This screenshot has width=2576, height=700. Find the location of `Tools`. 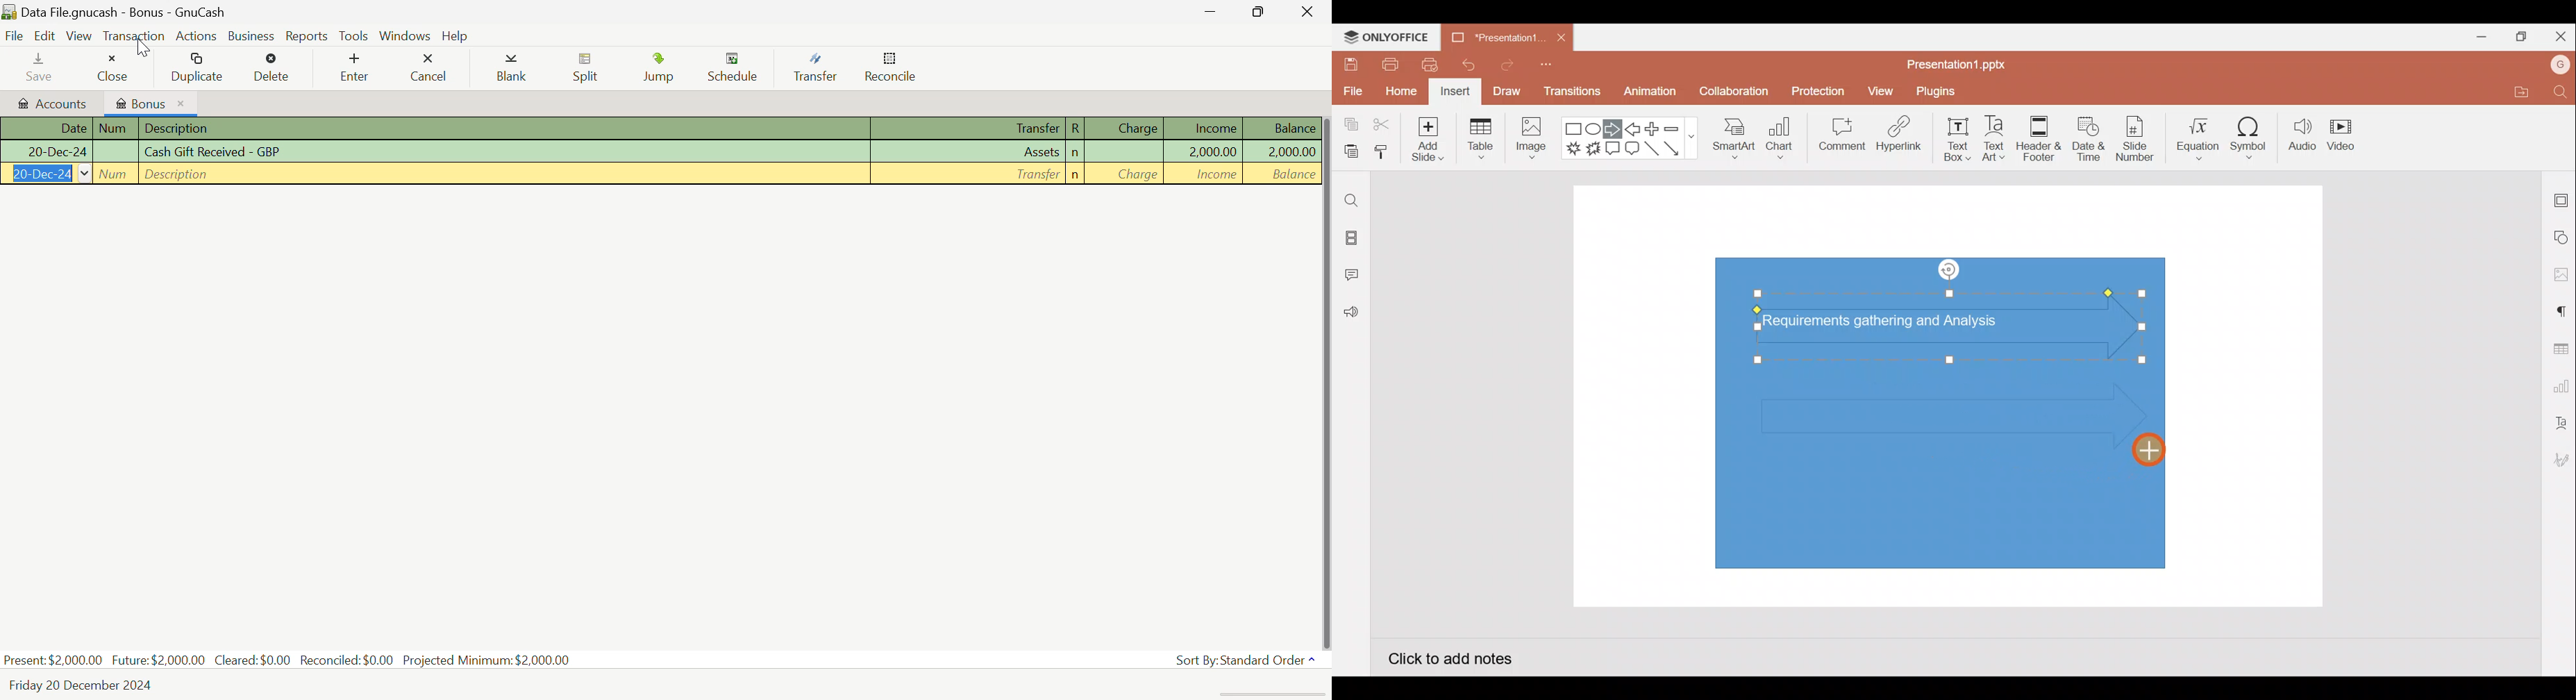

Tools is located at coordinates (355, 35).